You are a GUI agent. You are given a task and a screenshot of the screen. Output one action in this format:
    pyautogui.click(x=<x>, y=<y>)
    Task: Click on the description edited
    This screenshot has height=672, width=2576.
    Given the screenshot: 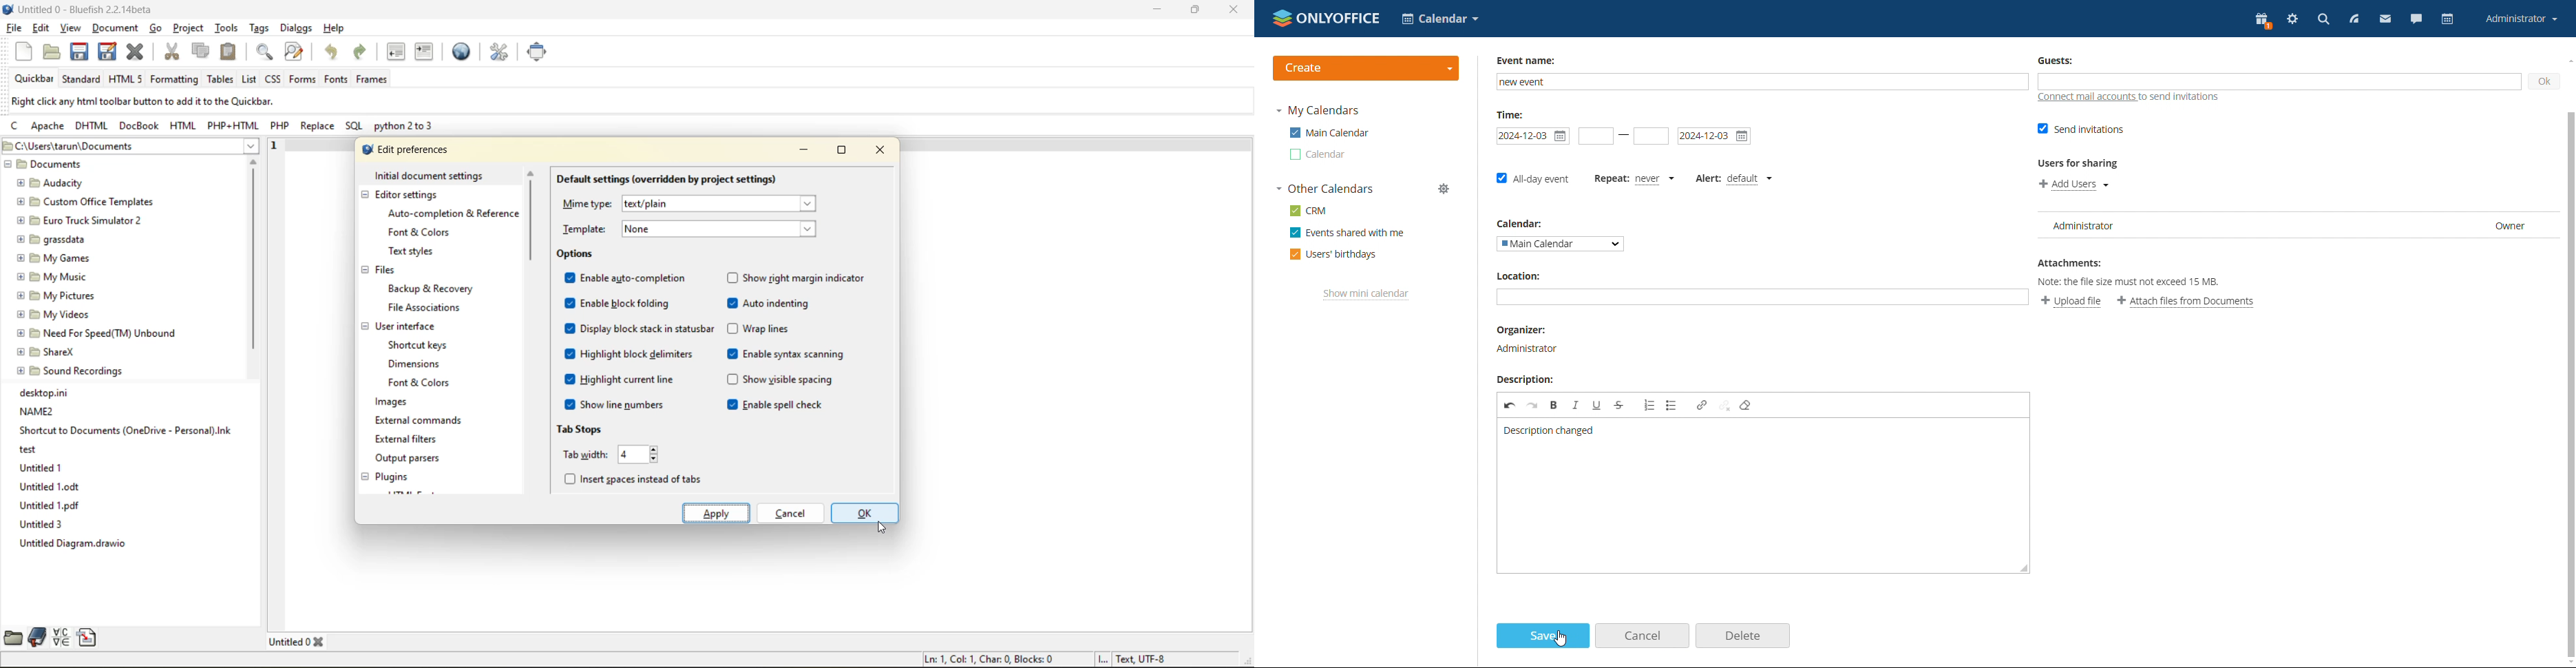 What is the action you would take?
    pyautogui.click(x=1548, y=430)
    